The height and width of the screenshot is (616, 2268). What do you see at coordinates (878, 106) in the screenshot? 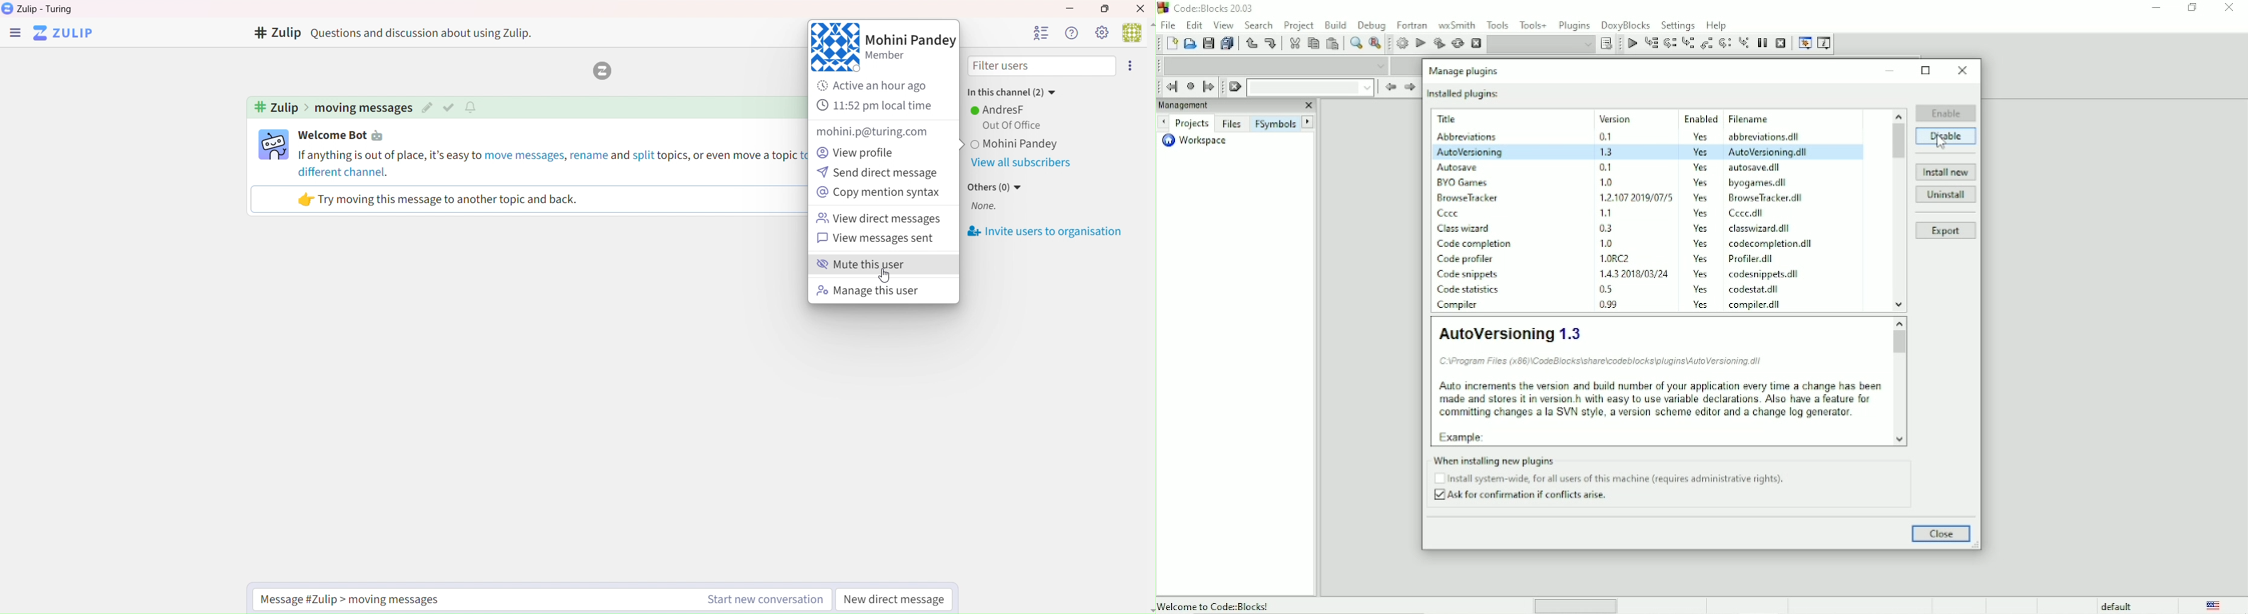
I see `11:52 pm local time` at bounding box center [878, 106].